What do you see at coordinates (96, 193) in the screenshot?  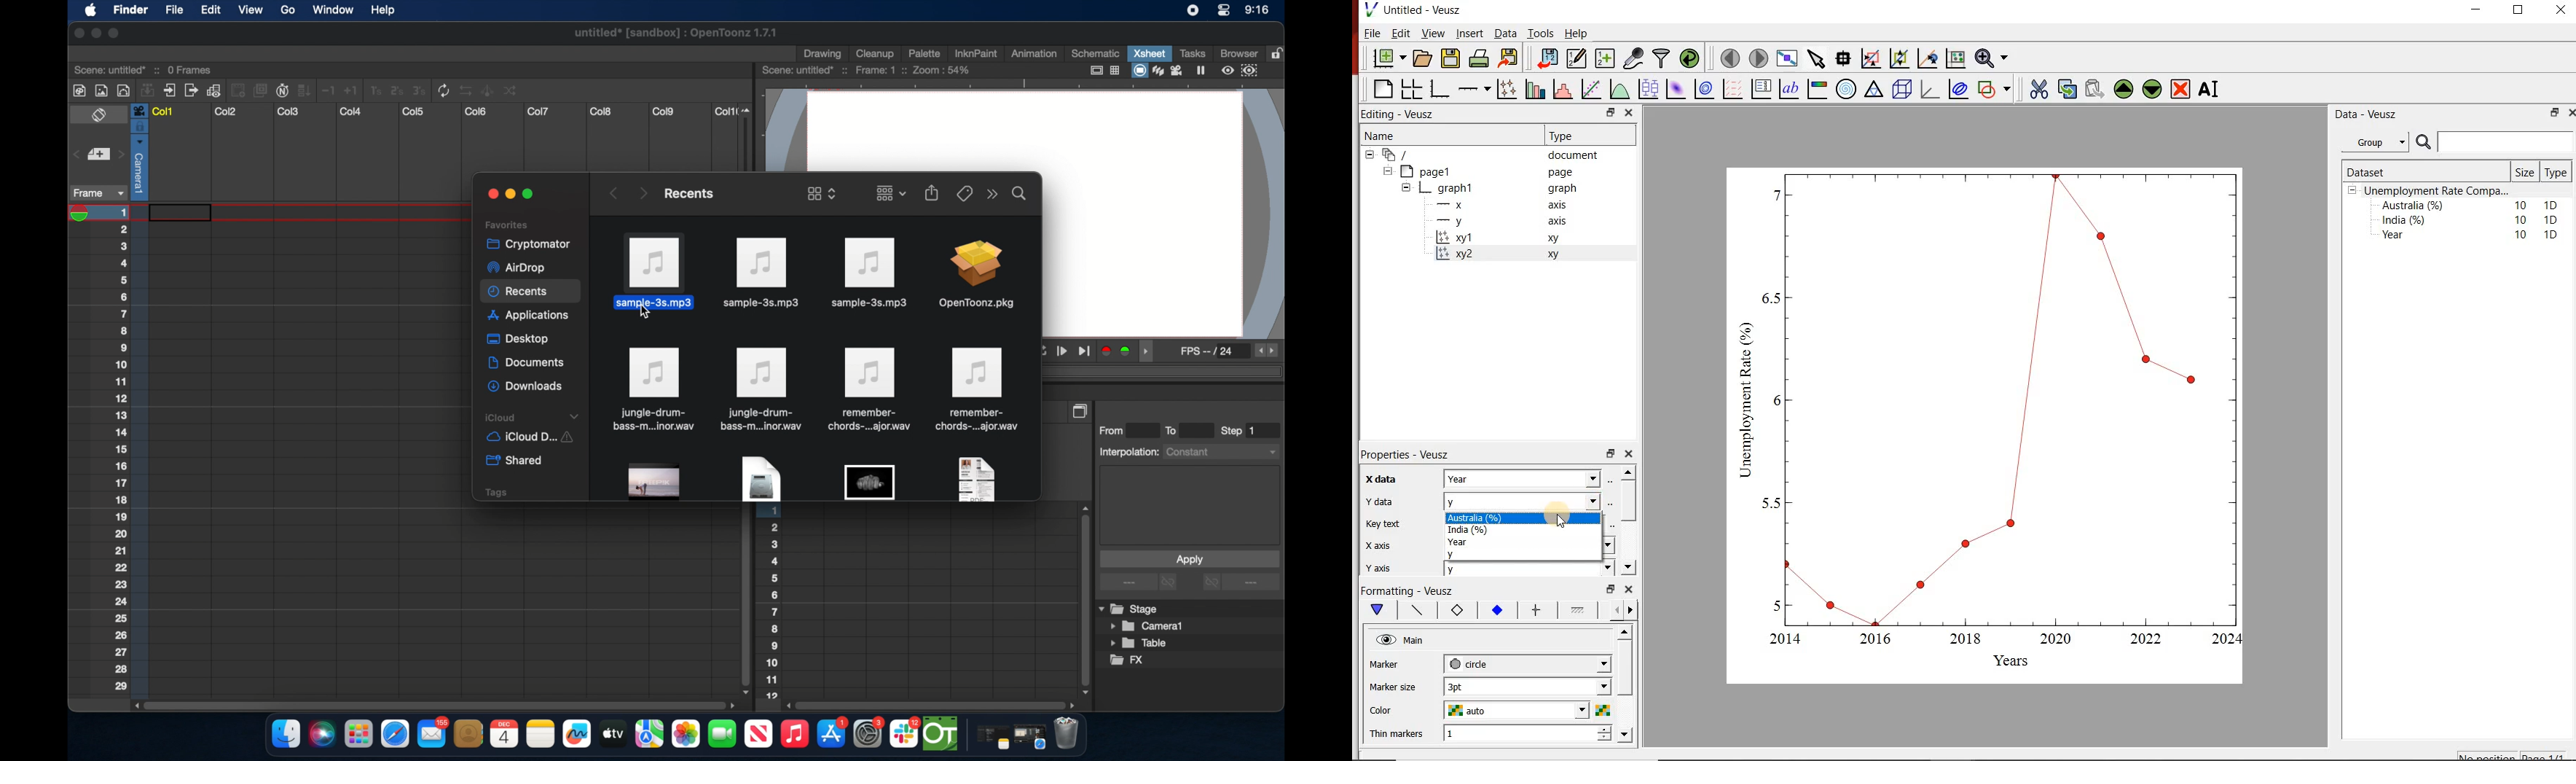 I see `frame` at bounding box center [96, 193].